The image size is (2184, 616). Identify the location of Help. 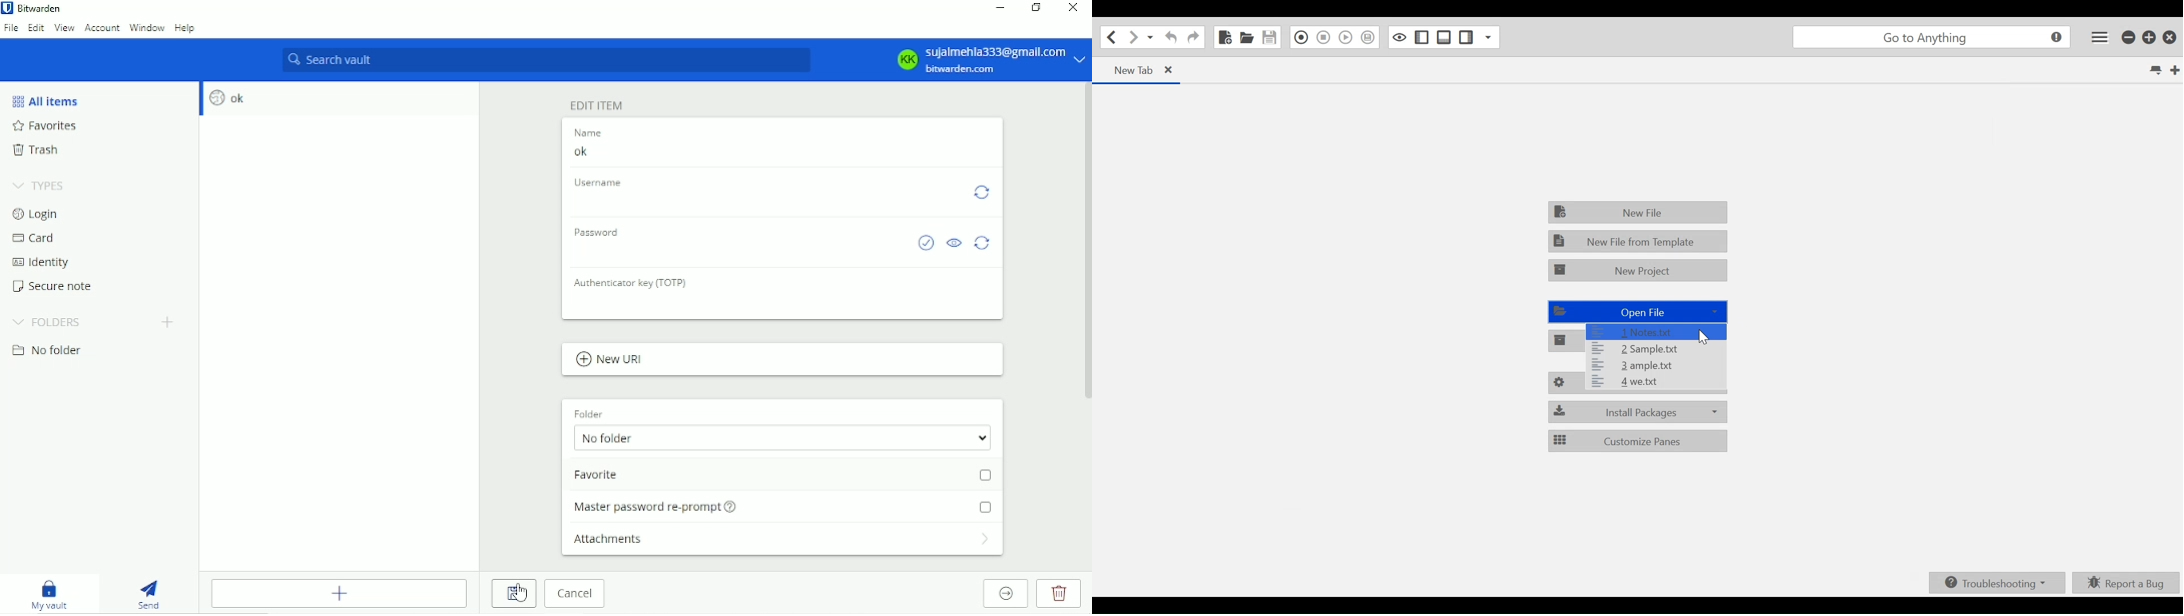
(189, 29).